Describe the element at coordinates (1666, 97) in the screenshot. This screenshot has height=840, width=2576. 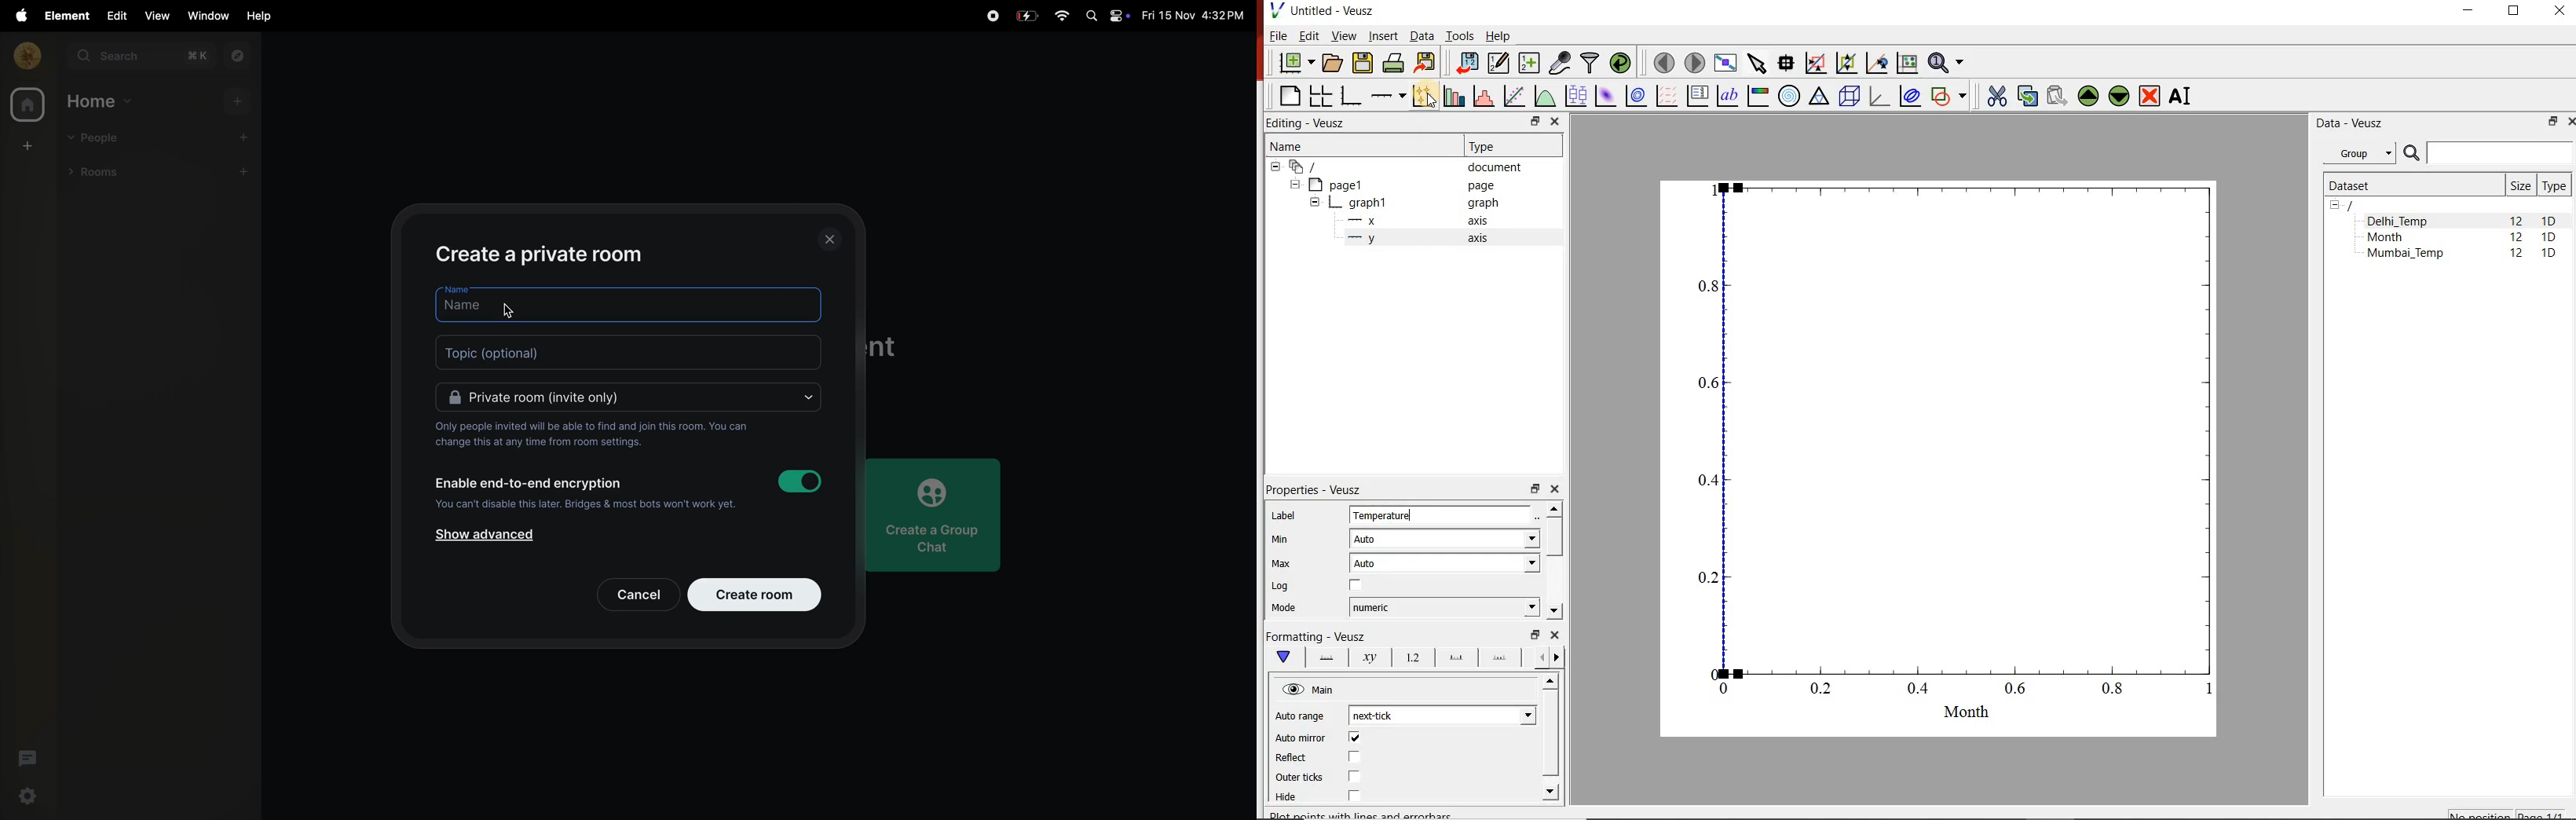
I see `plot a vector field` at that location.